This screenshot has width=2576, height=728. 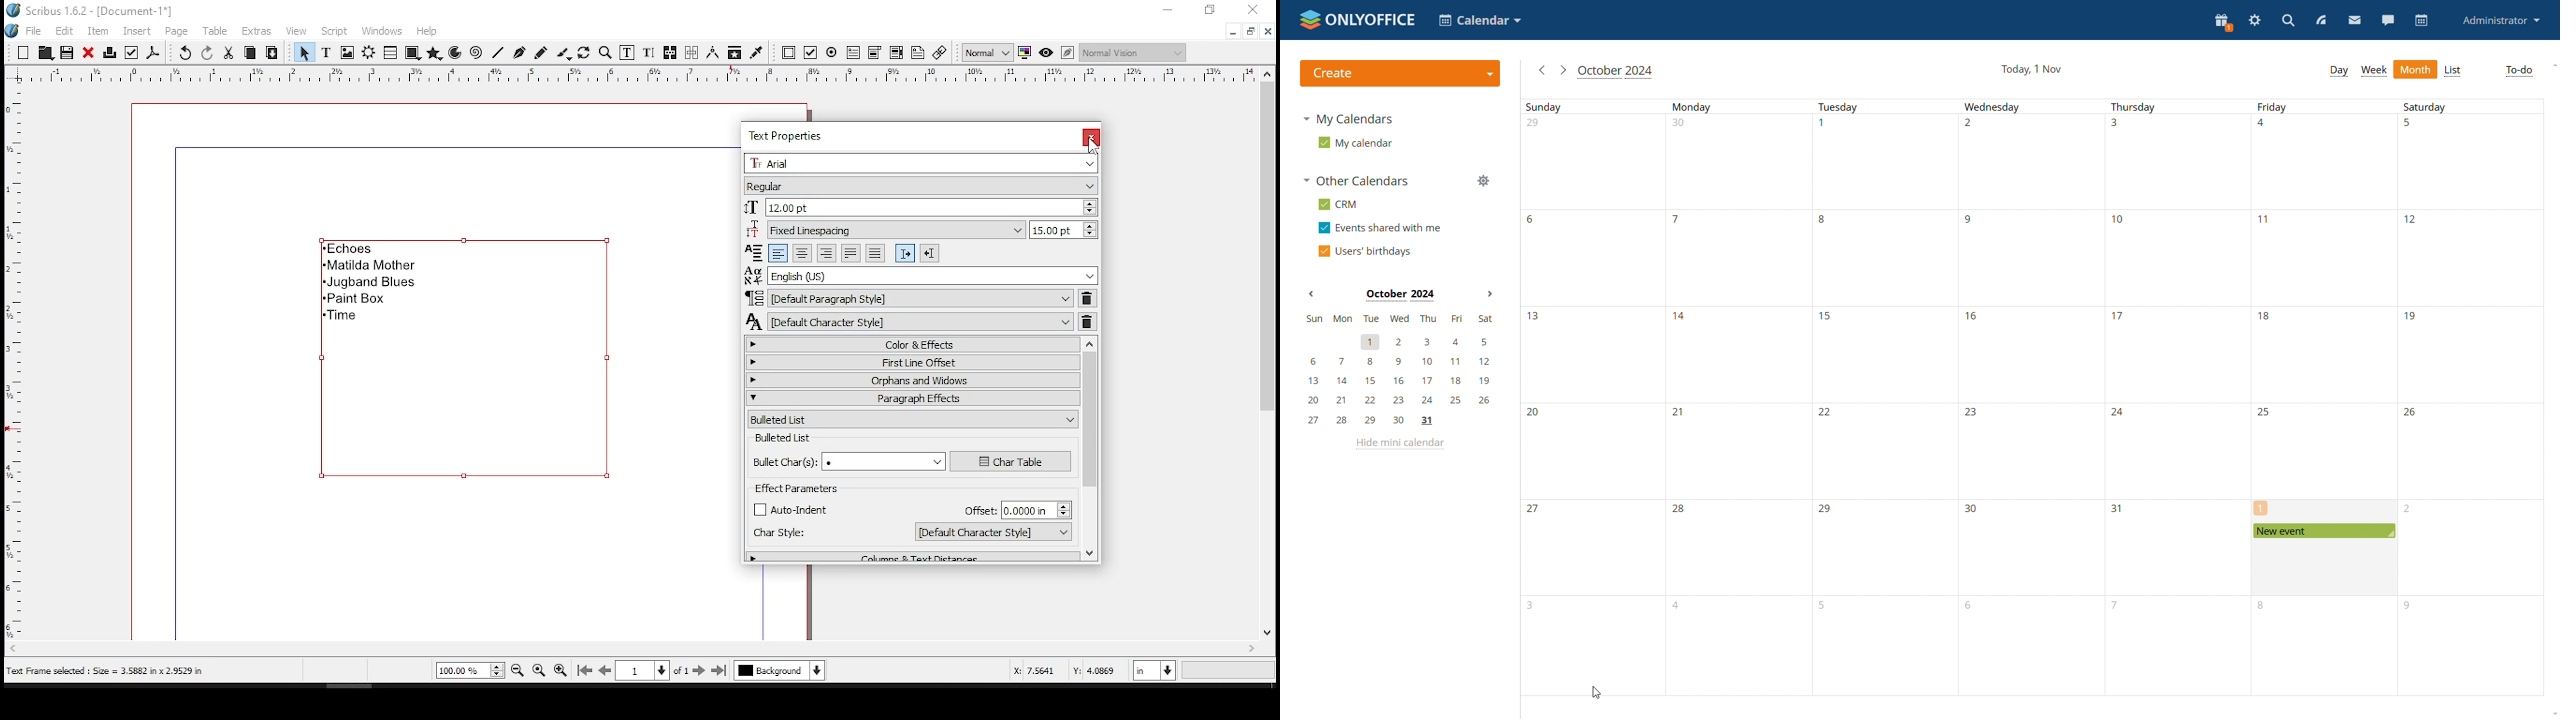 What do you see at coordinates (132, 51) in the screenshot?
I see `preflight verifier` at bounding box center [132, 51].